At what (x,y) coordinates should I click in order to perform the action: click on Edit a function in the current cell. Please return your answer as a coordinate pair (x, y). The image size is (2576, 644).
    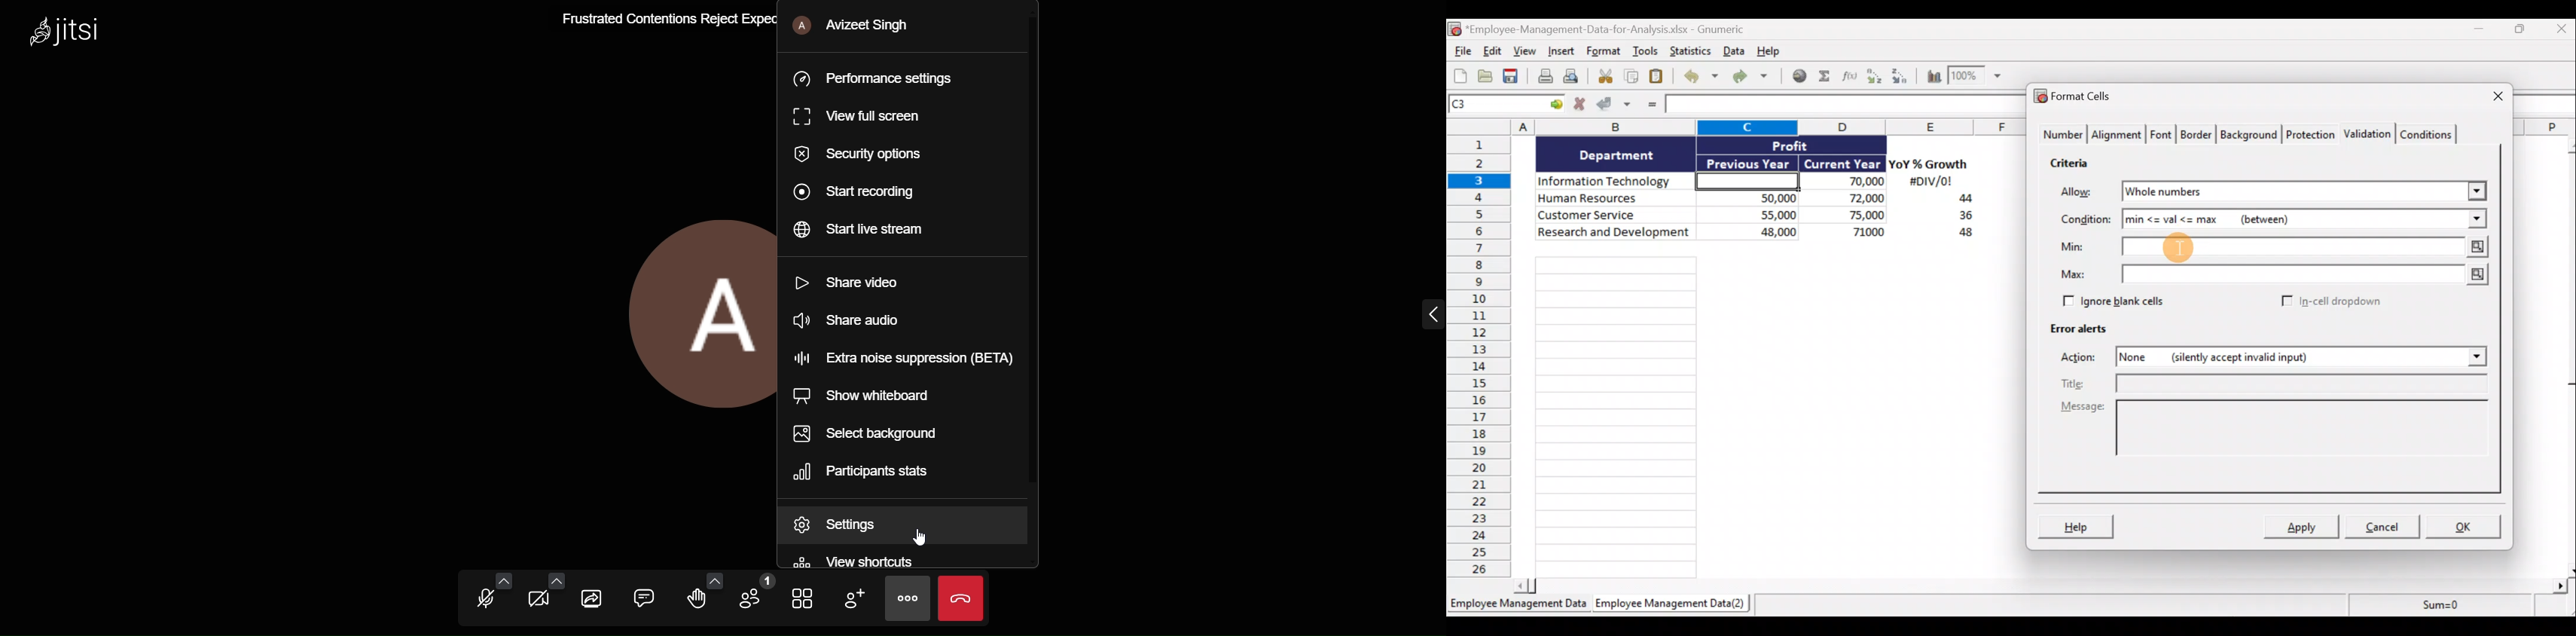
    Looking at the image, I should click on (1851, 75).